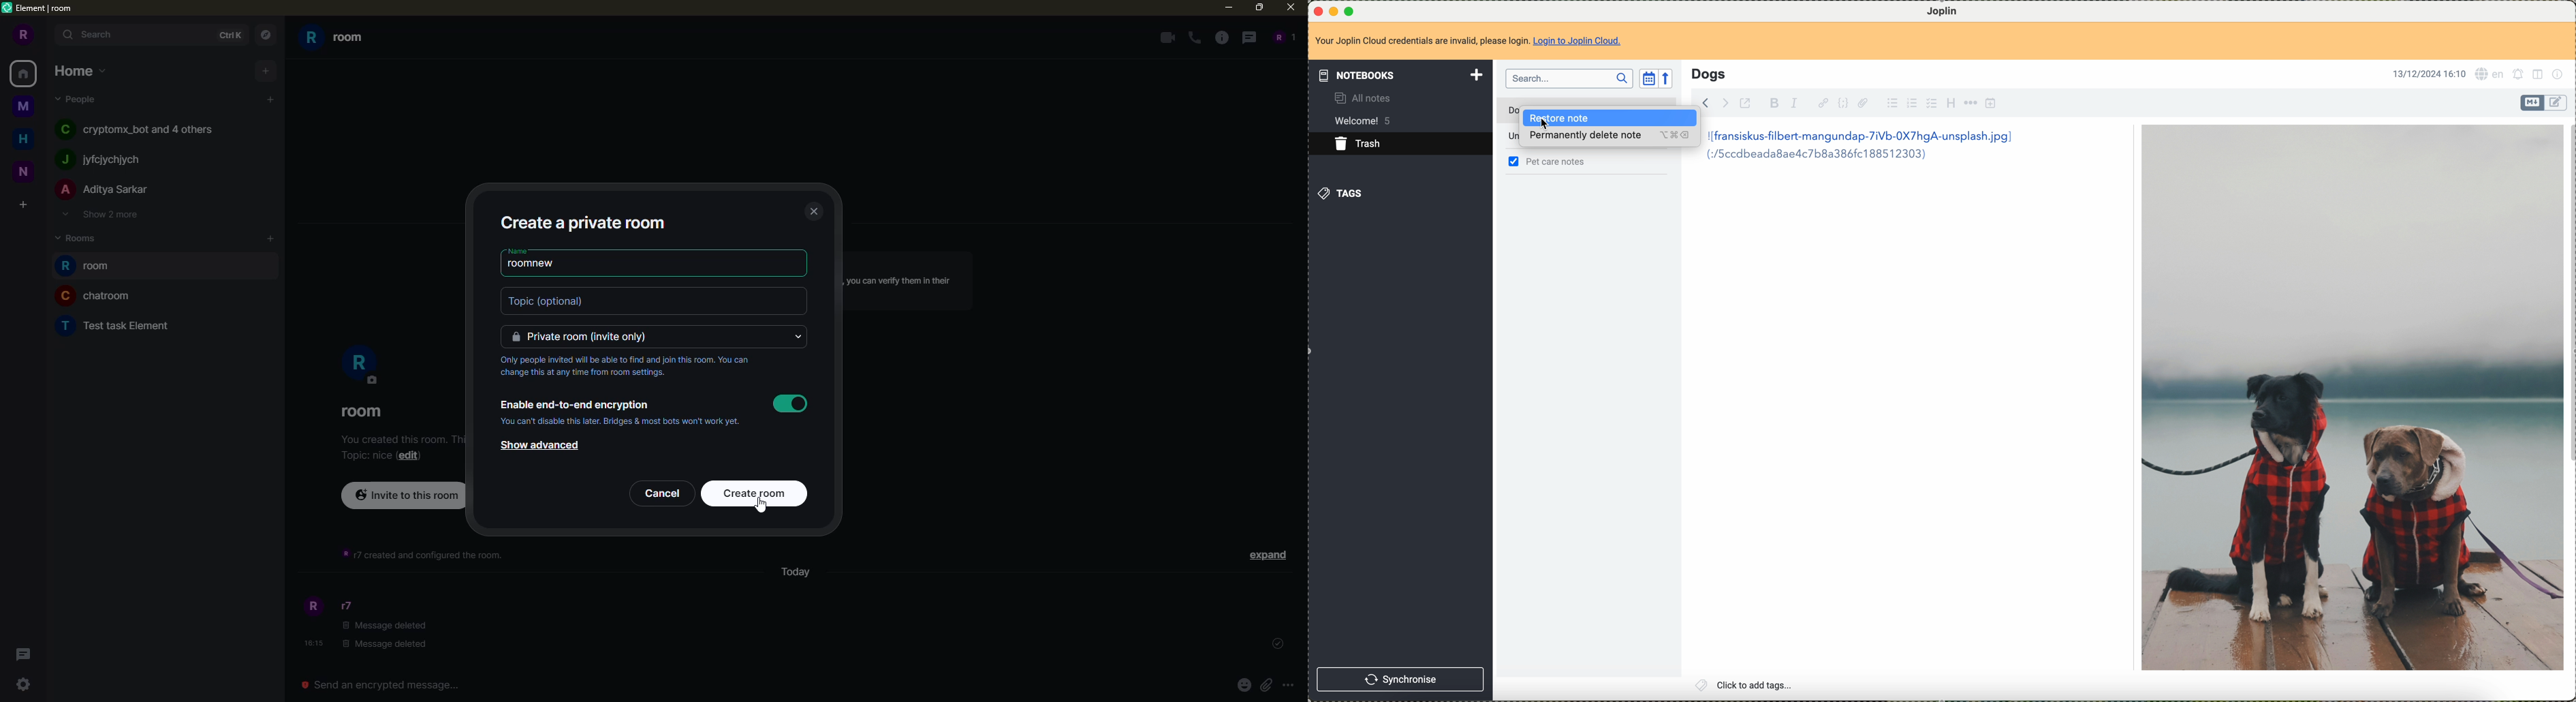 The image size is (2576, 728). What do you see at coordinates (1317, 9) in the screenshot?
I see `close program` at bounding box center [1317, 9].